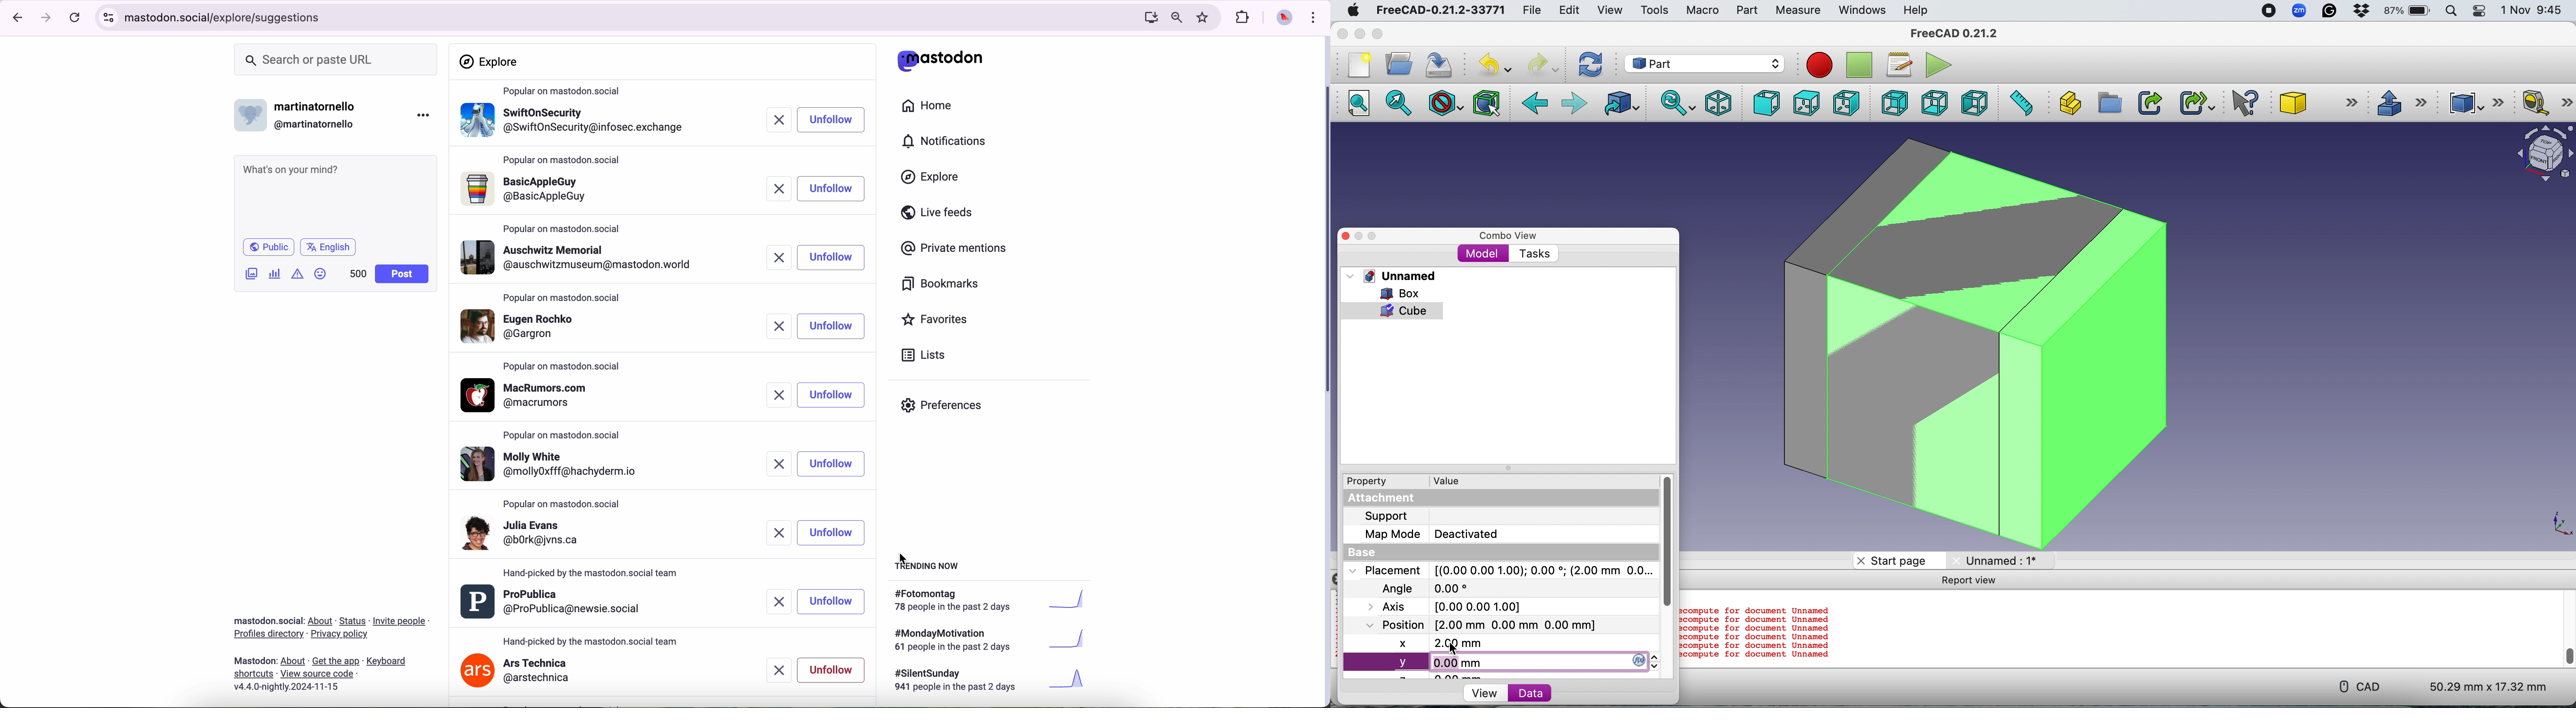  What do you see at coordinates (920, 355) in the screenshot?
I see `lists` at bounding box center [920, 355].